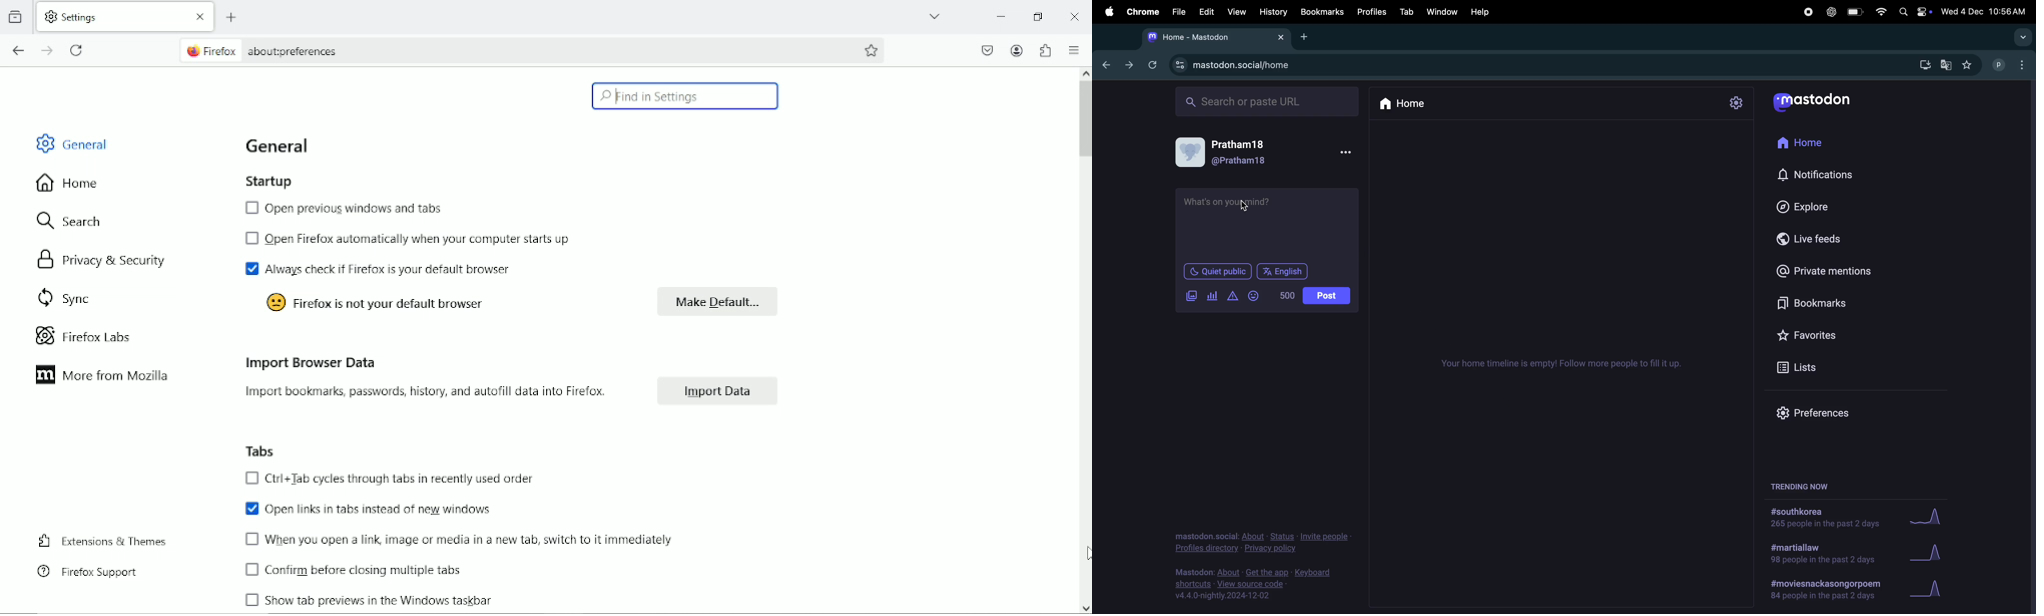  What do you see at coordinates (389, 271) in the screenshot?
I see `Always check if firefox is your default browser` at bounding box center [389, 271].